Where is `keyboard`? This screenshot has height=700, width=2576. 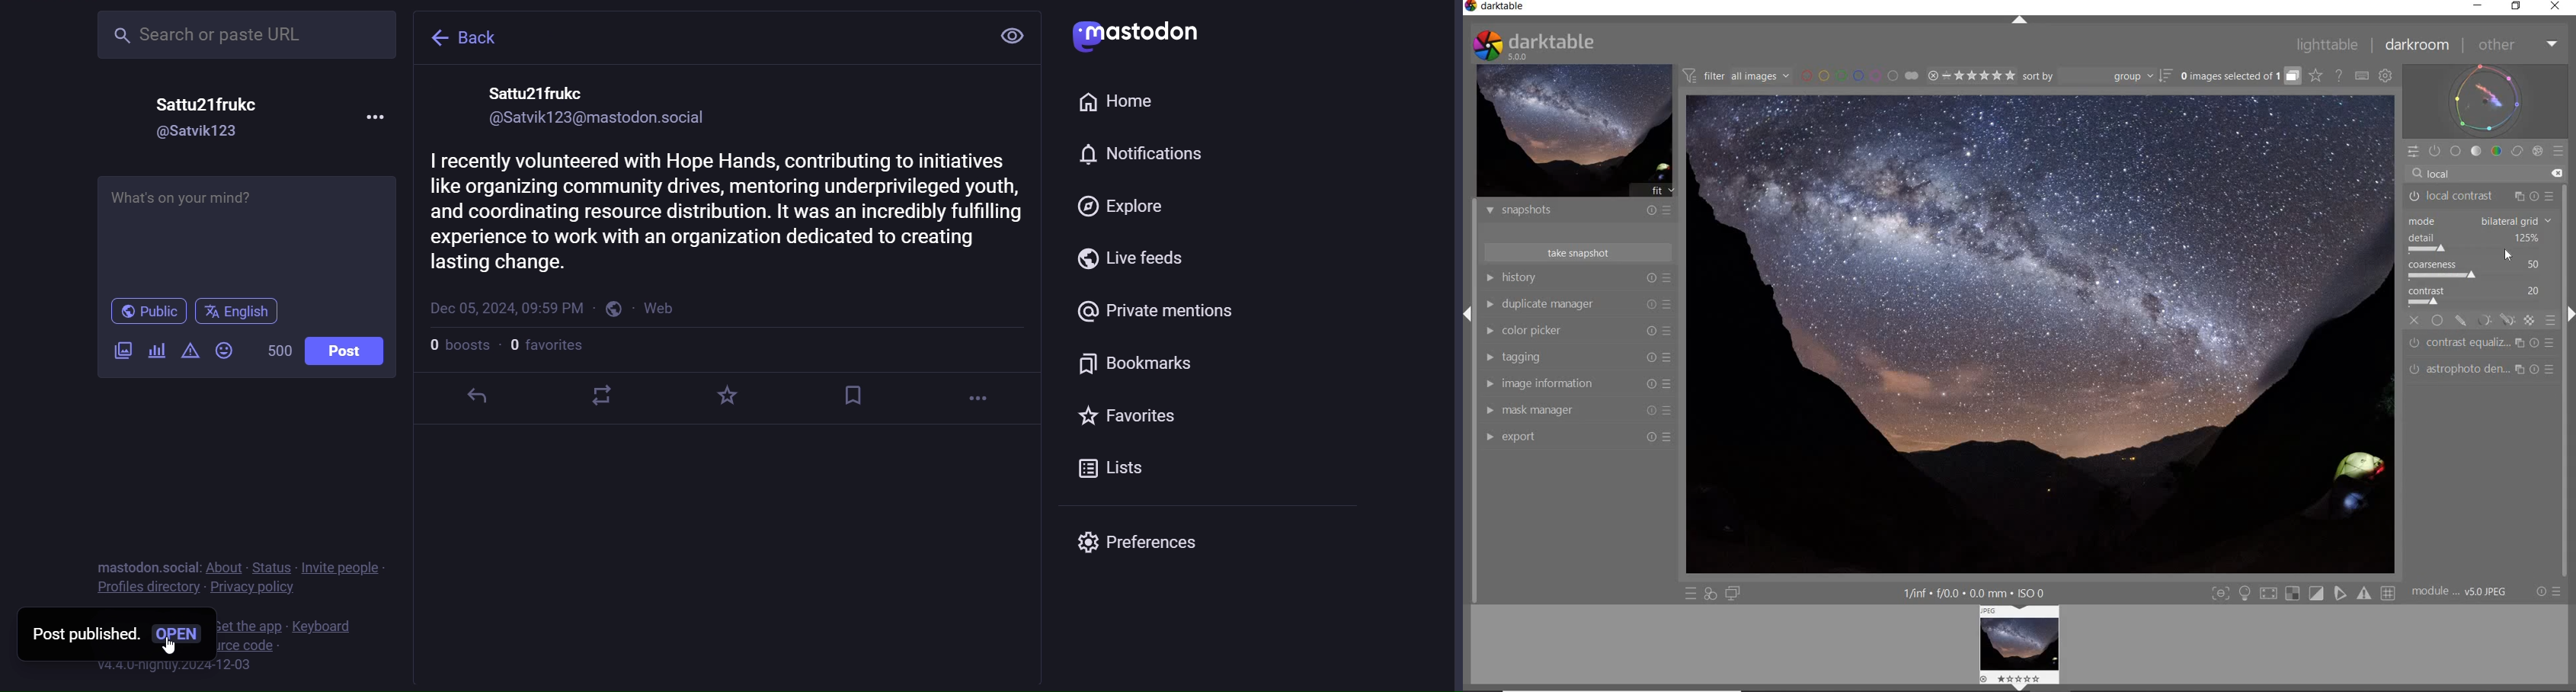 keyboard is located at coordinates (323, 626).